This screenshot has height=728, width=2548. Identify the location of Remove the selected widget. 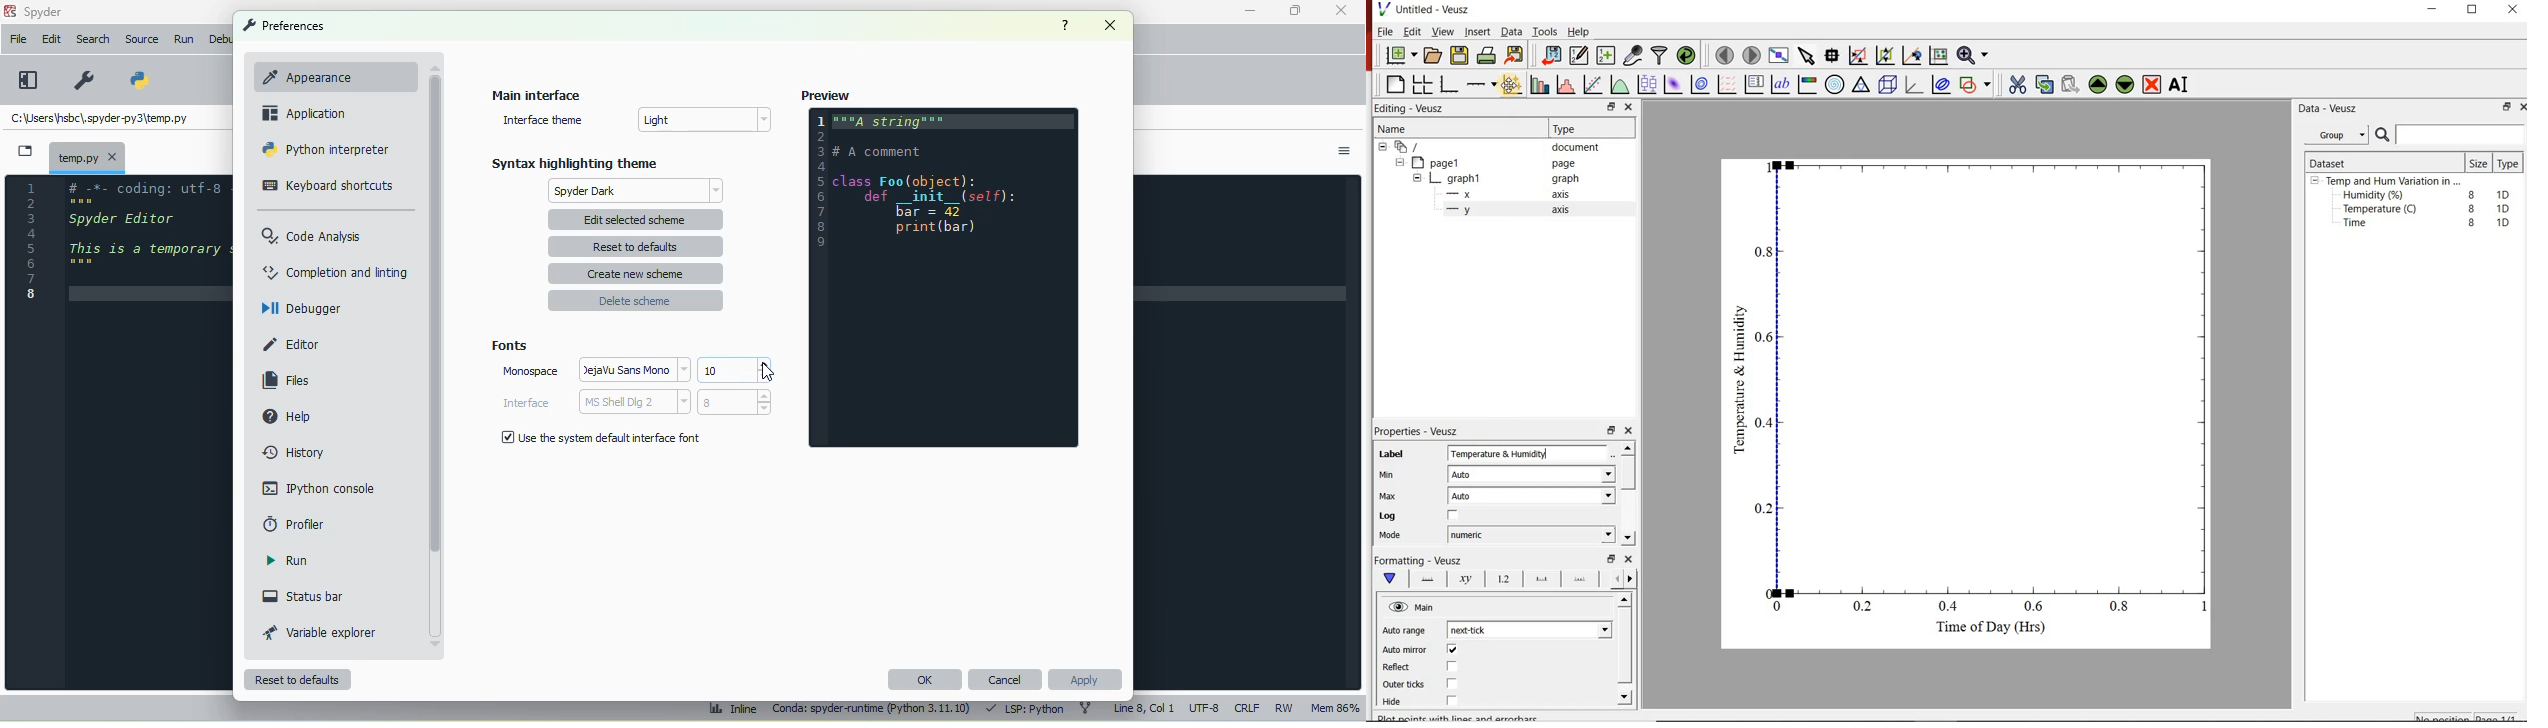
(2154, 84).